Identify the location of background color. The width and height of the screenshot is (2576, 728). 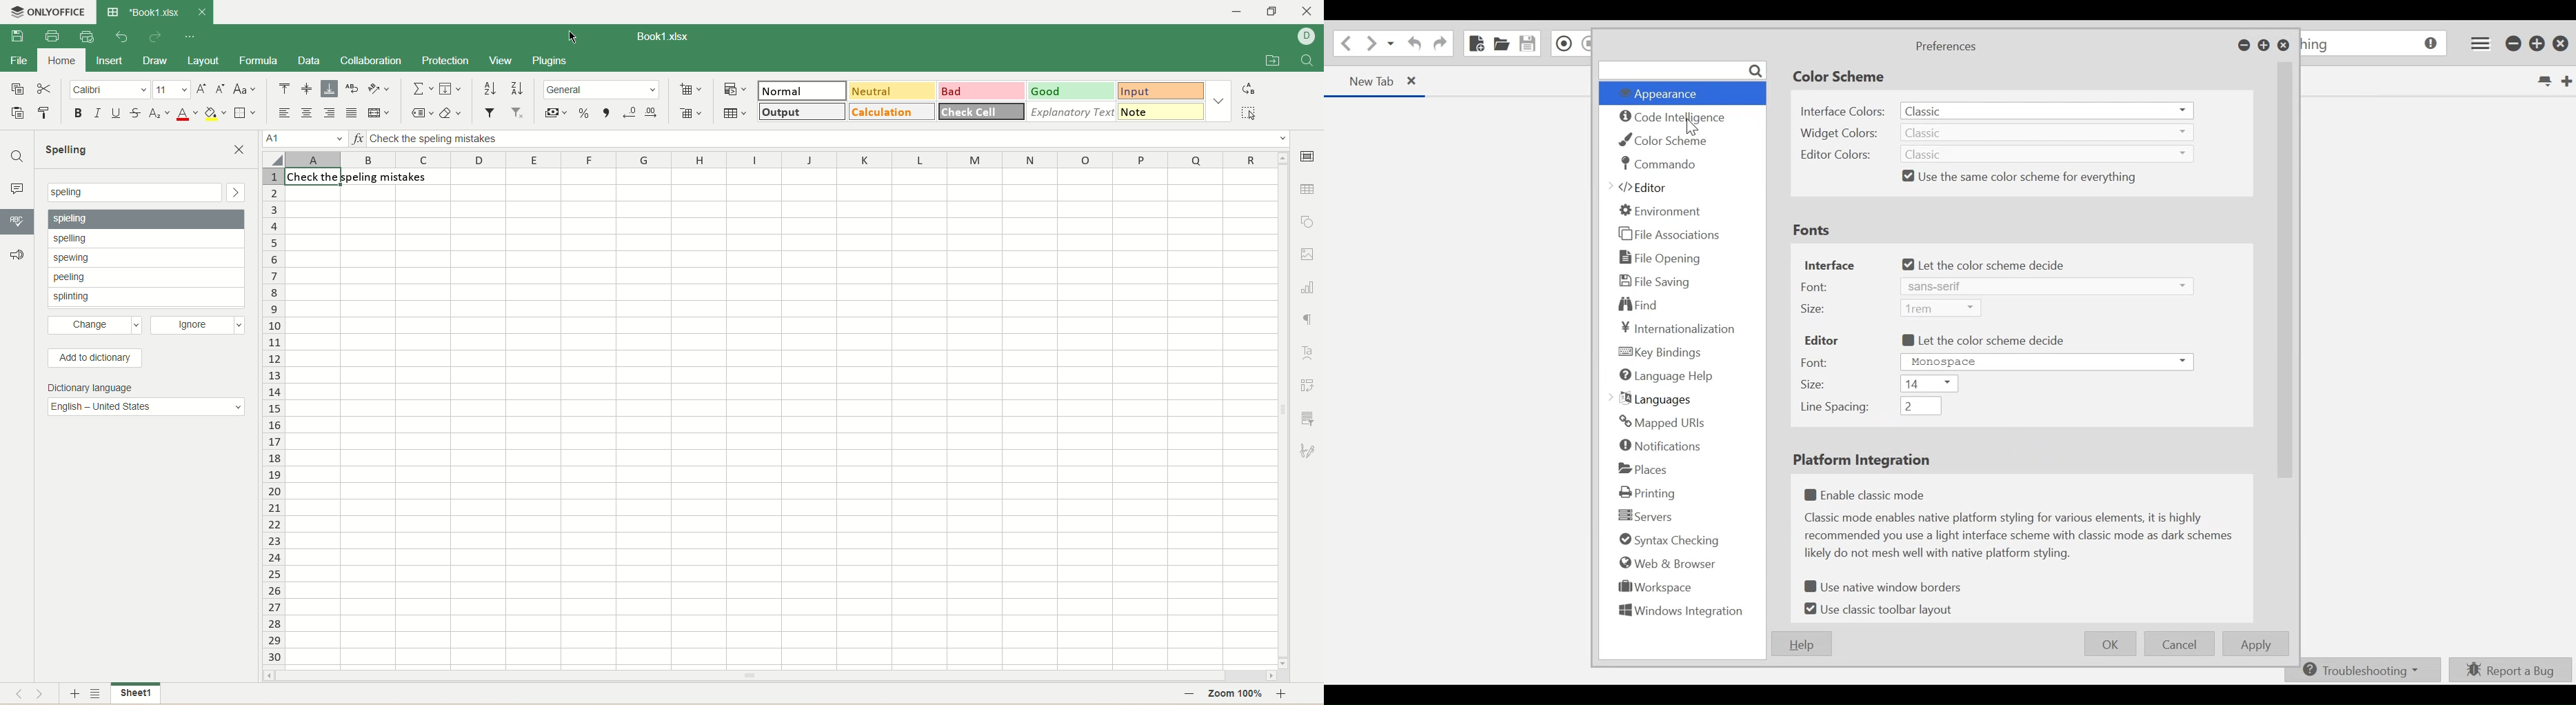
(215, 115).